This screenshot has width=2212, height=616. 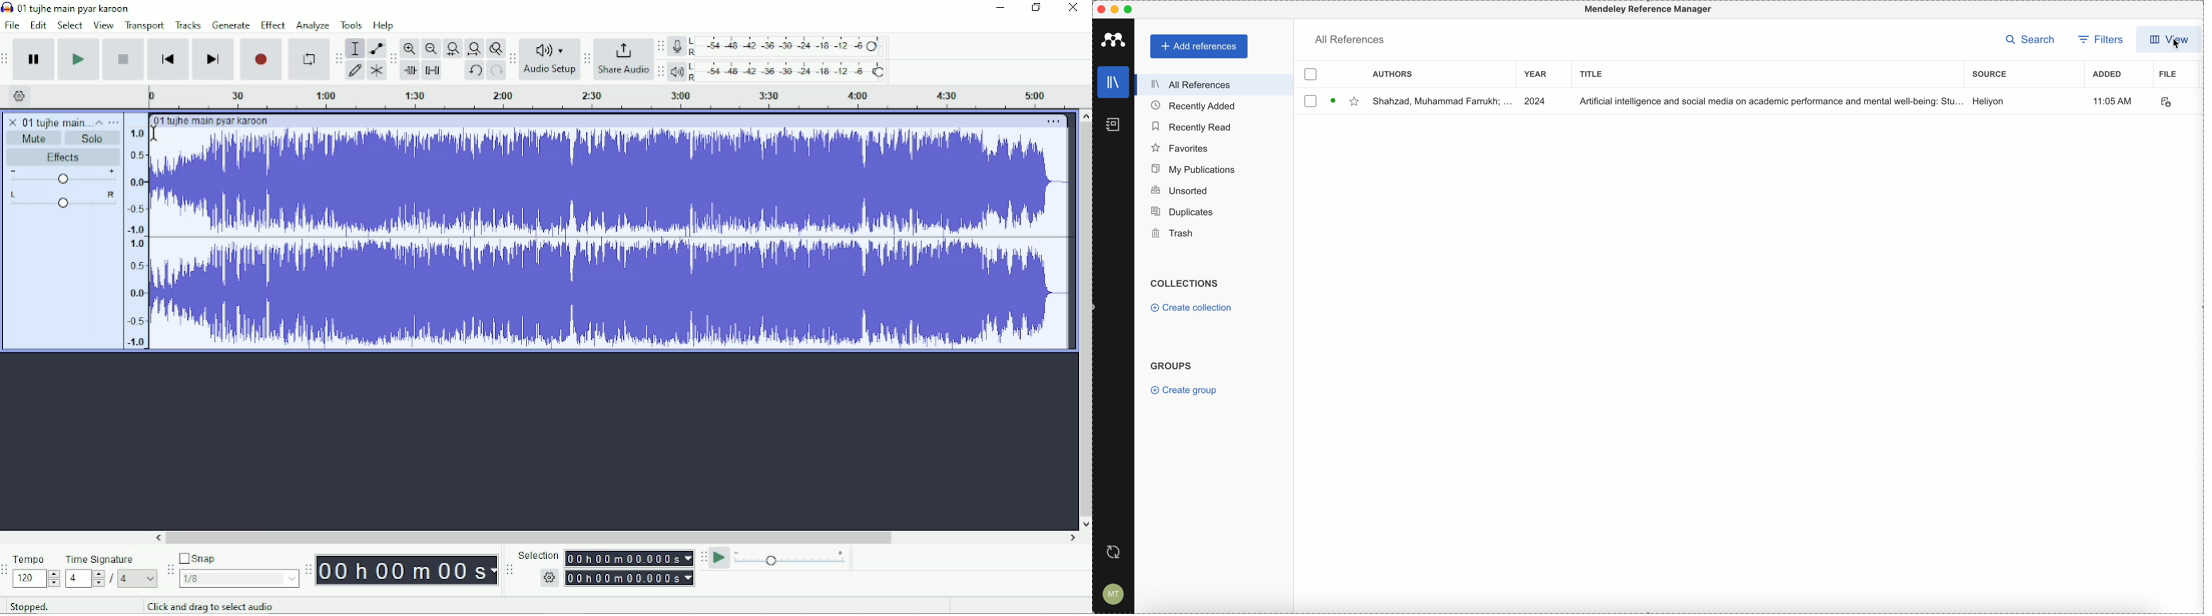 I want to click on 120, so click(x=36, y=579).